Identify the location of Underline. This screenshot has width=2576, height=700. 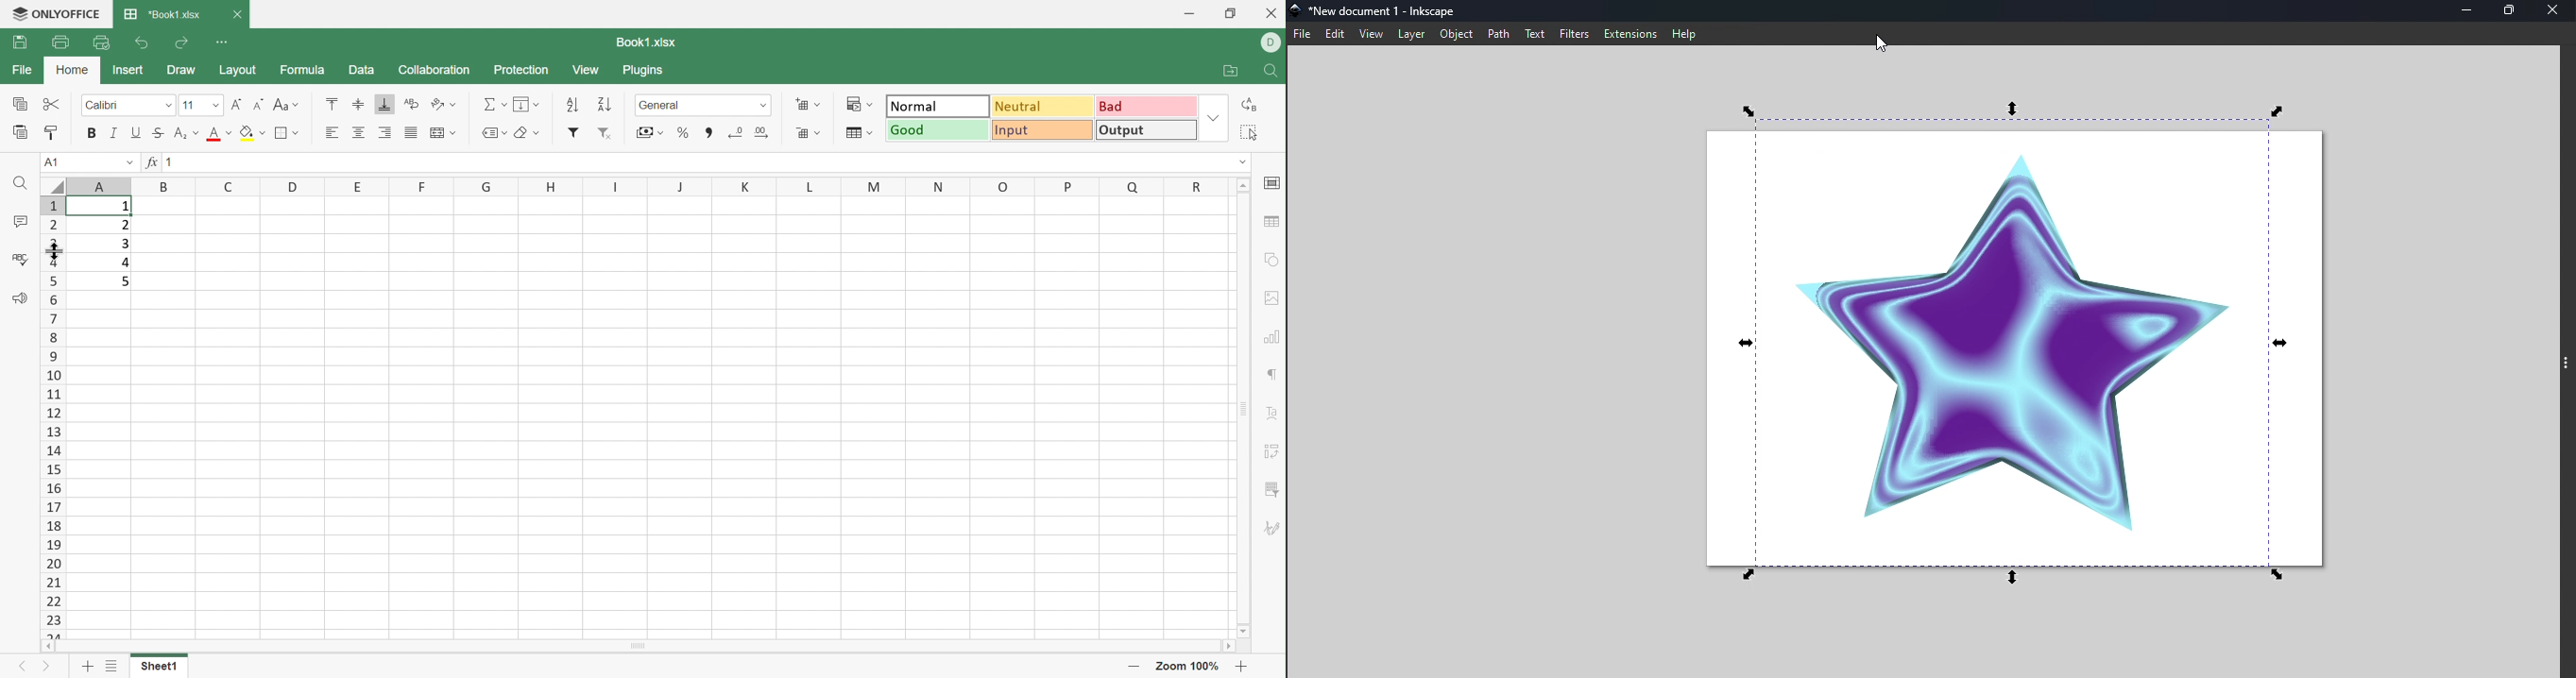
(135, 133).